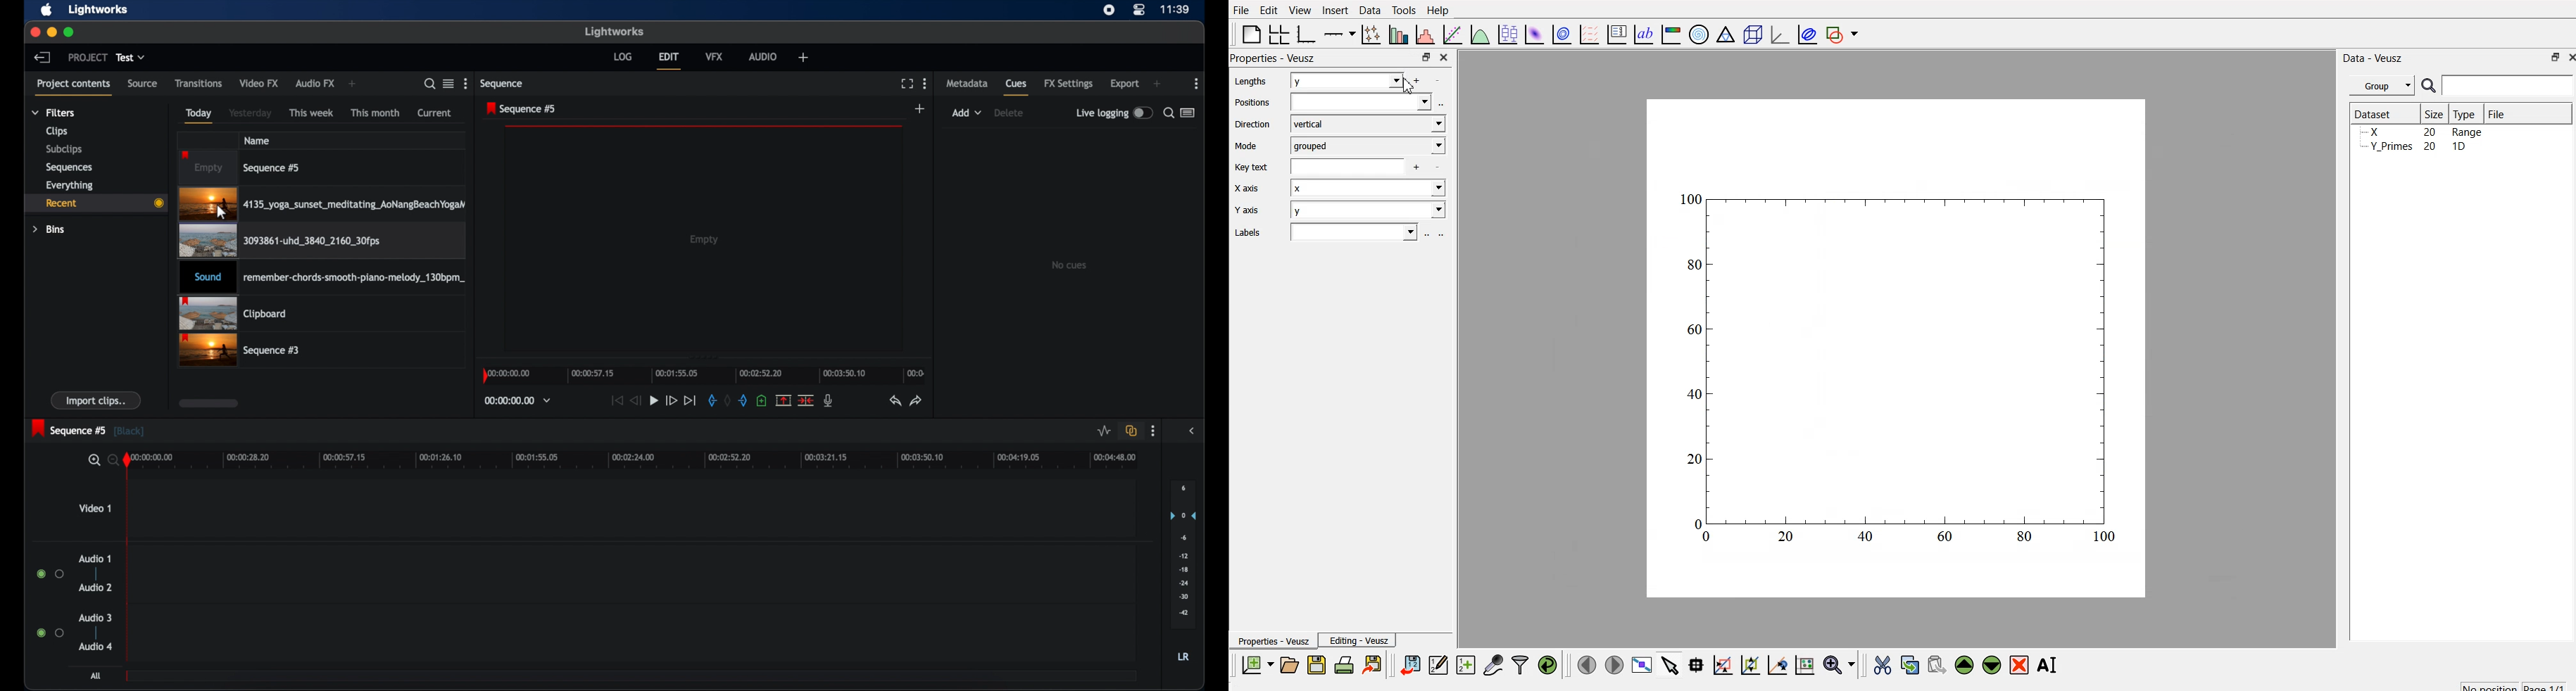  Describe the element at coordinates (208, 403) in the screenshot. I see `scroll box` at that location.